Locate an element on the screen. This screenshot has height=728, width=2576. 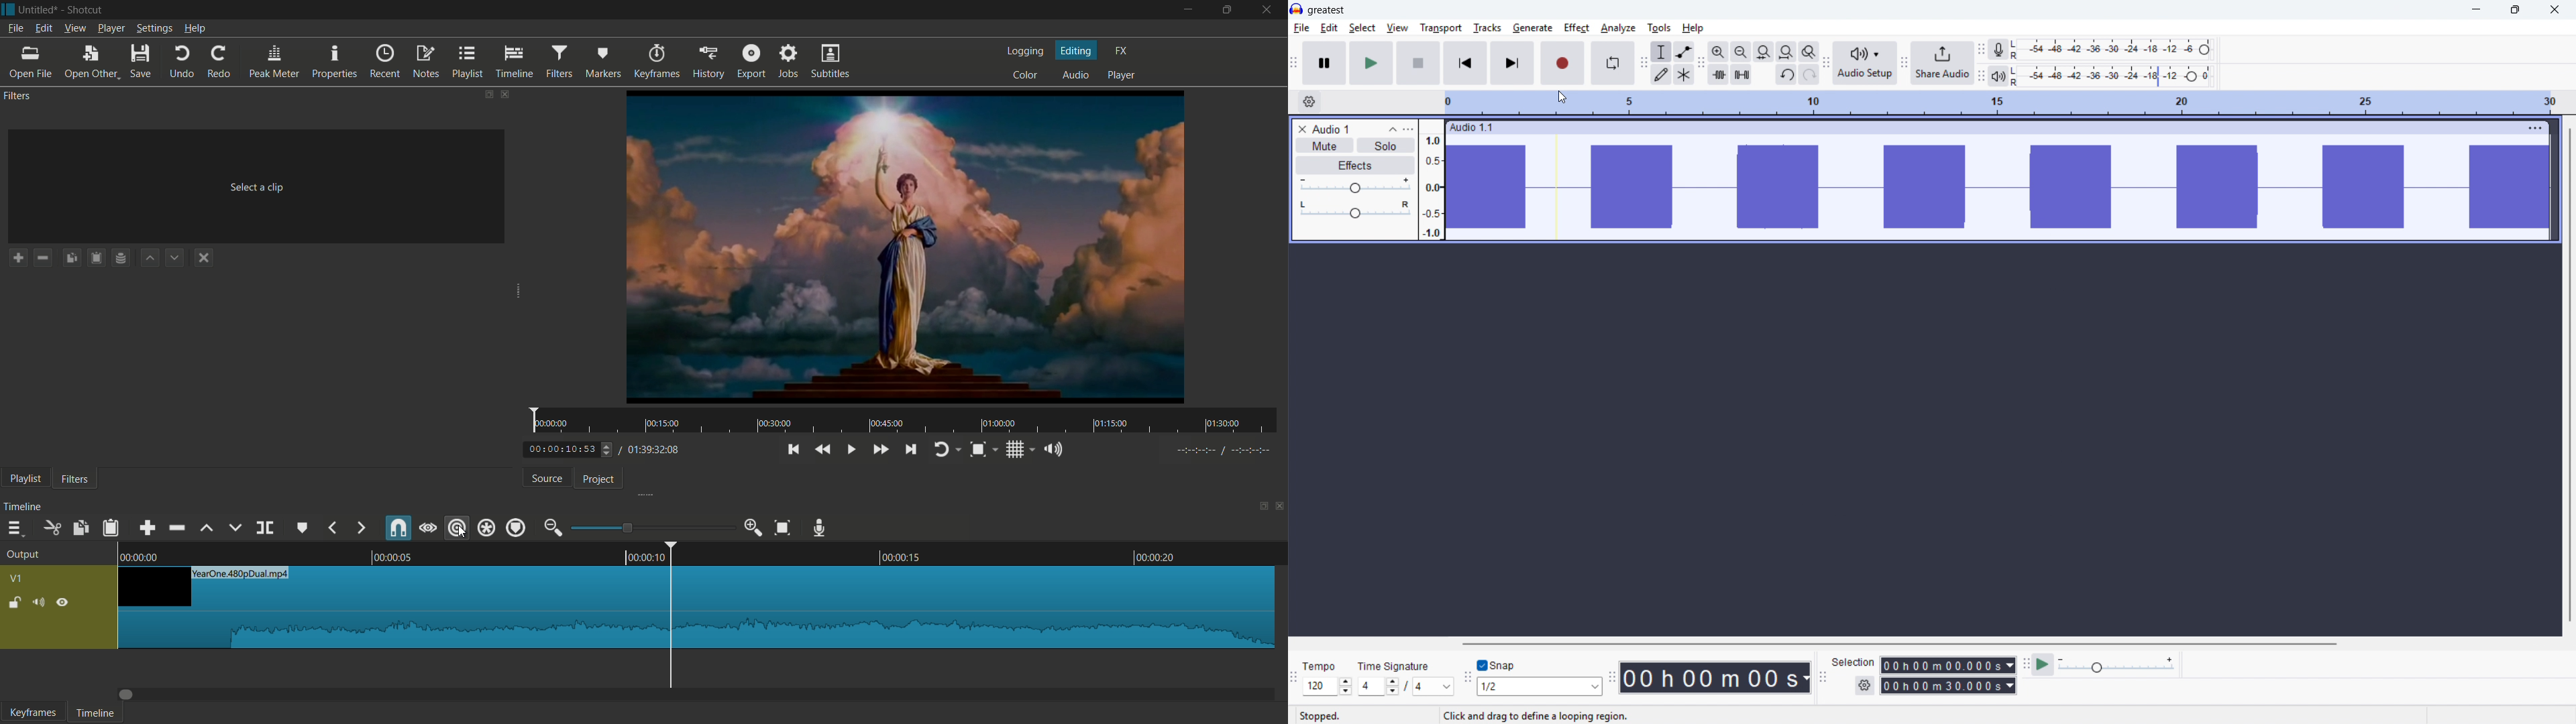
timeline is located at coordinates (2006, 103).